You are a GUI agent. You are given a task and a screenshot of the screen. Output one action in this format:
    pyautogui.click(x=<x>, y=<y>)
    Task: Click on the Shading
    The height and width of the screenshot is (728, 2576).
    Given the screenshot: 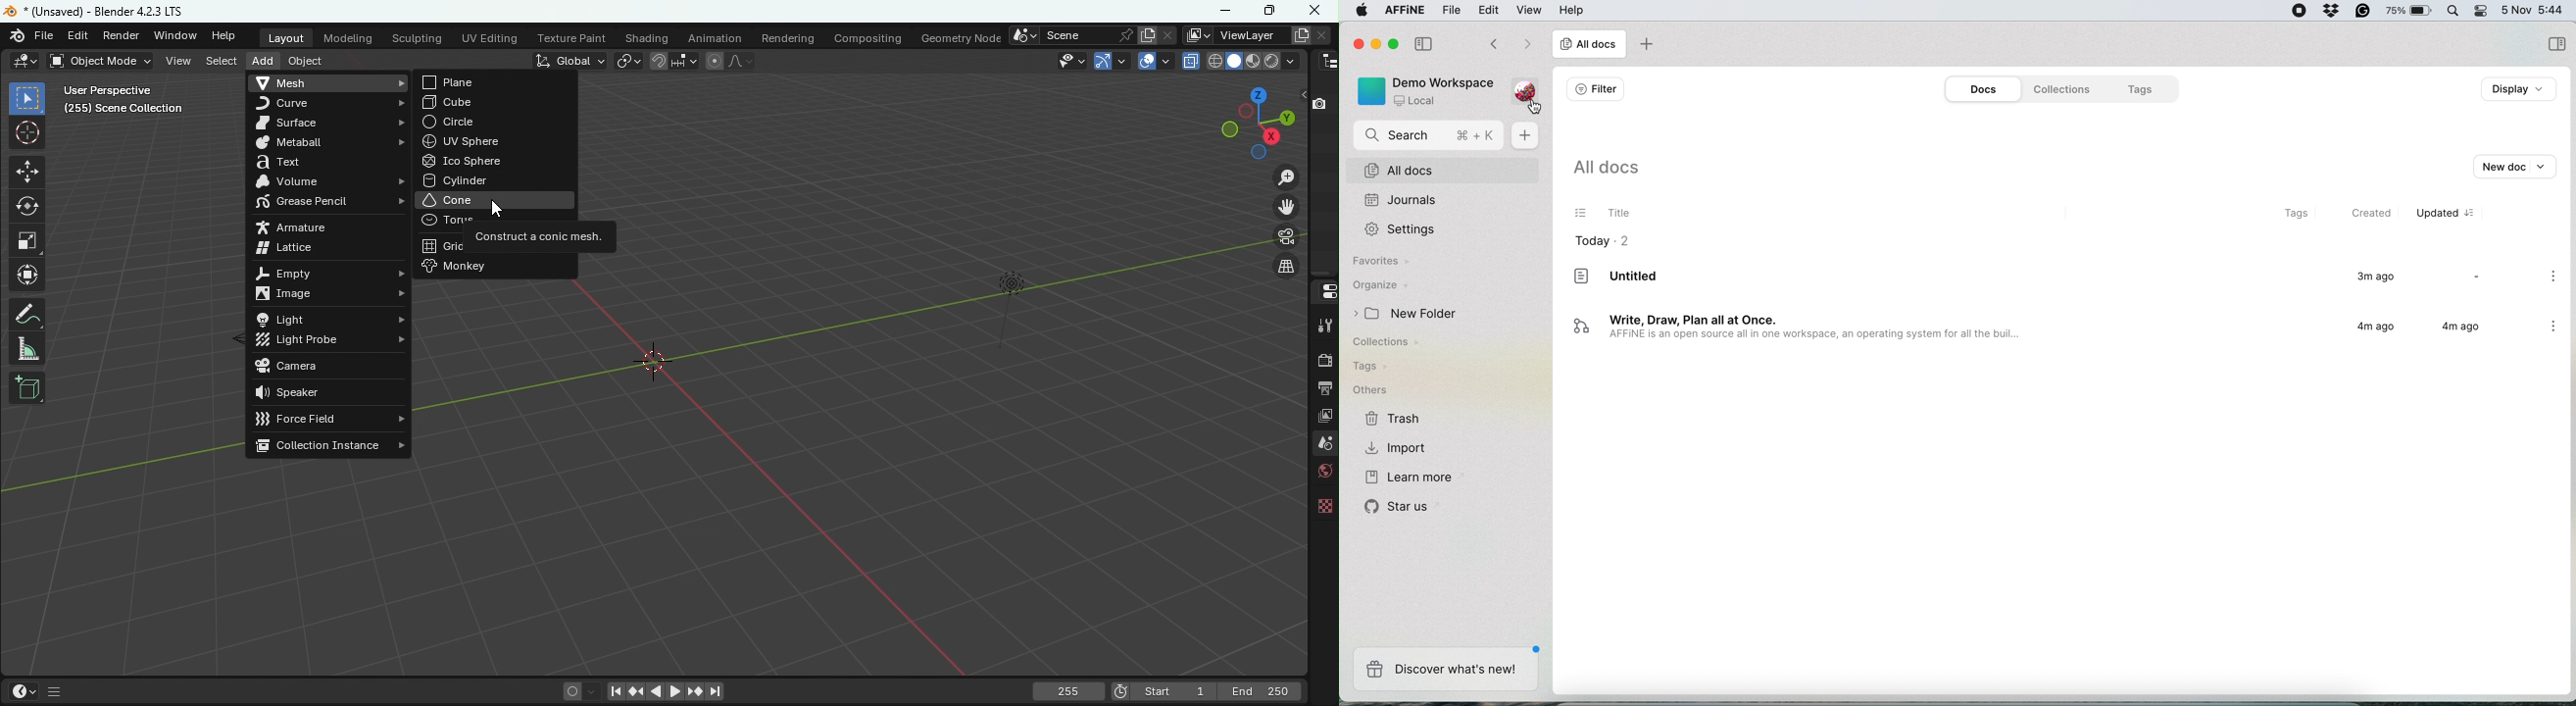 What is the action you would take?
    pyautogui.click(x=1291, y=61)
    